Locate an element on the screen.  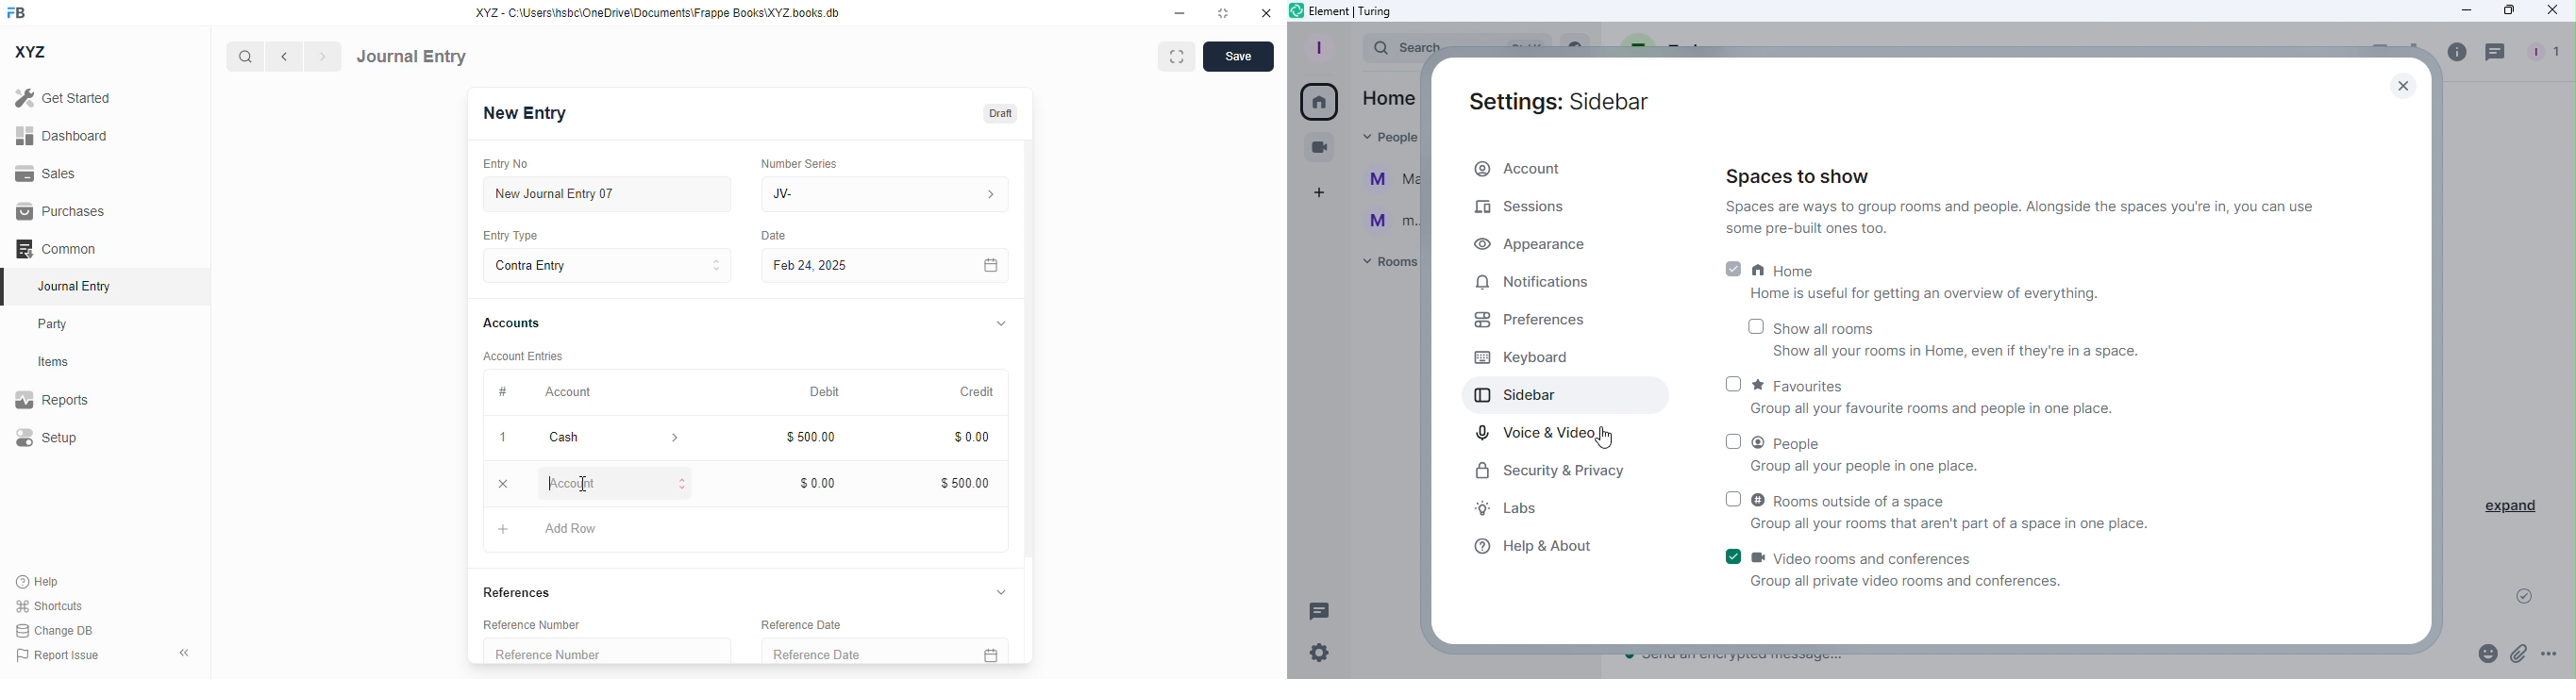
Room info is located at coordinates (2455, 54).